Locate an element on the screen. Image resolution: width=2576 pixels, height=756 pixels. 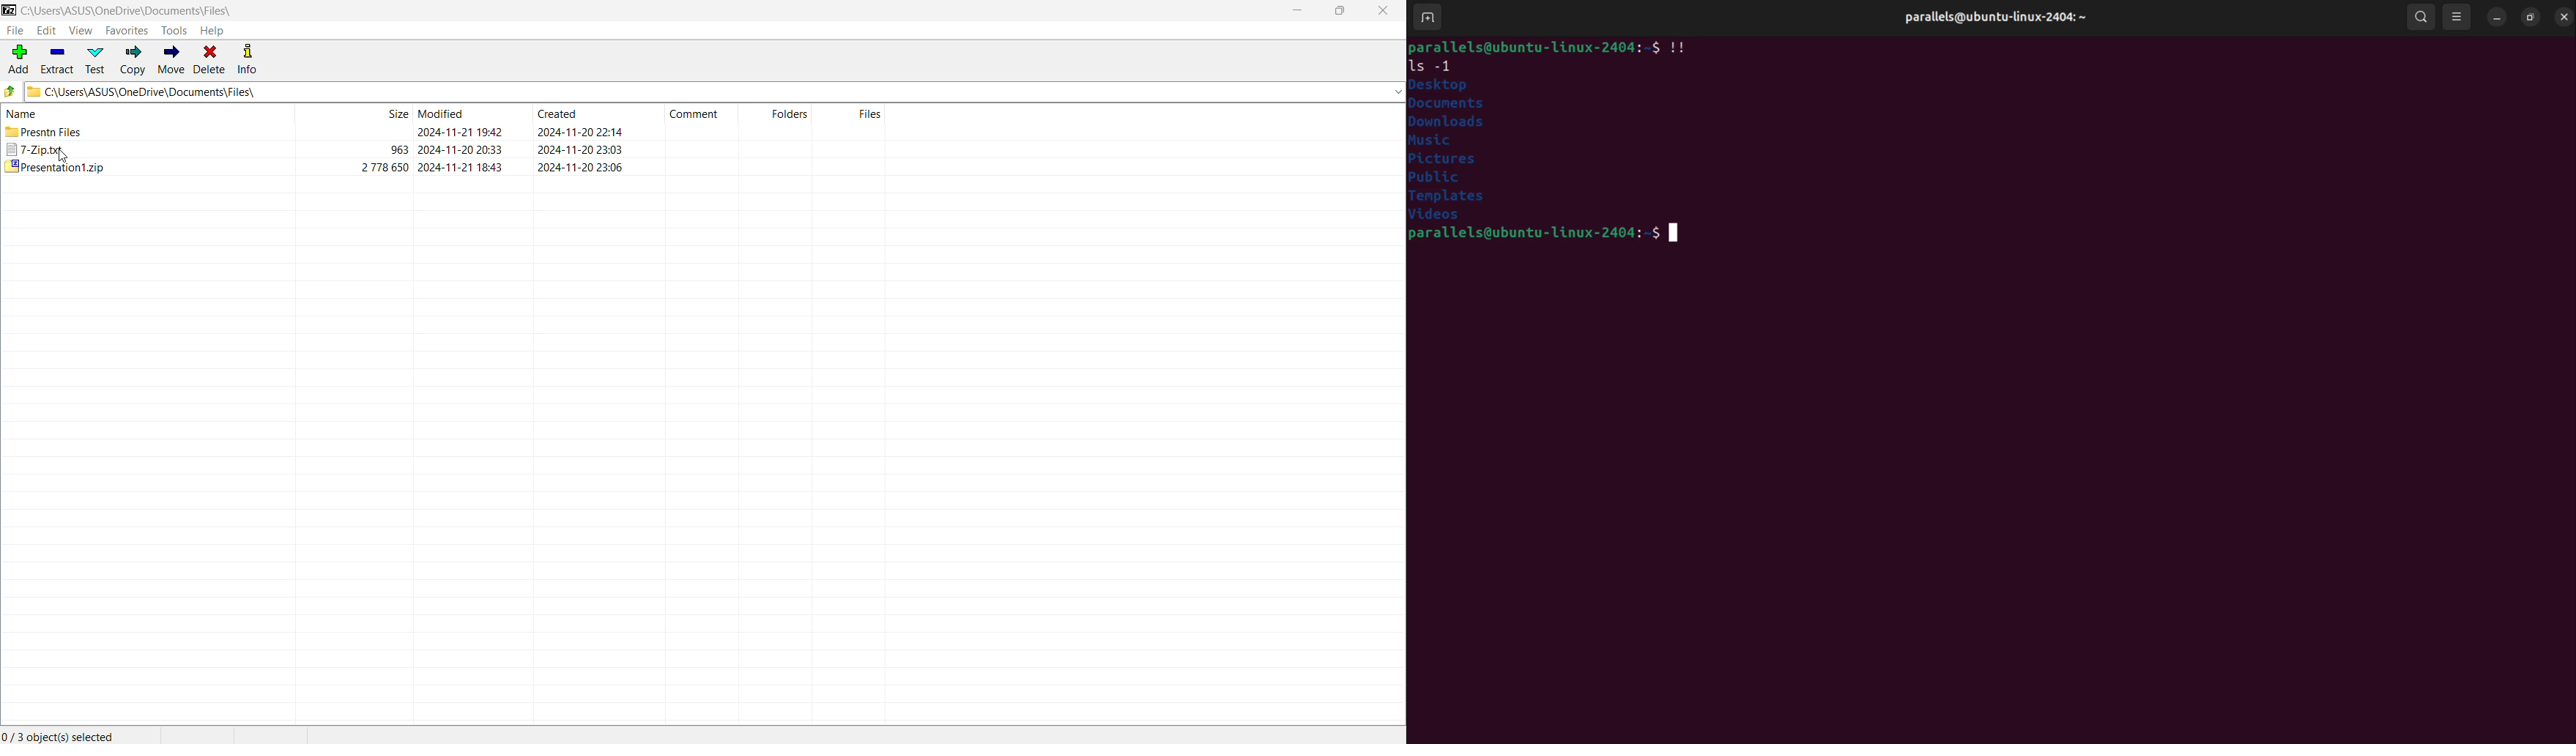
Edit is located at coordinates (46, 31).